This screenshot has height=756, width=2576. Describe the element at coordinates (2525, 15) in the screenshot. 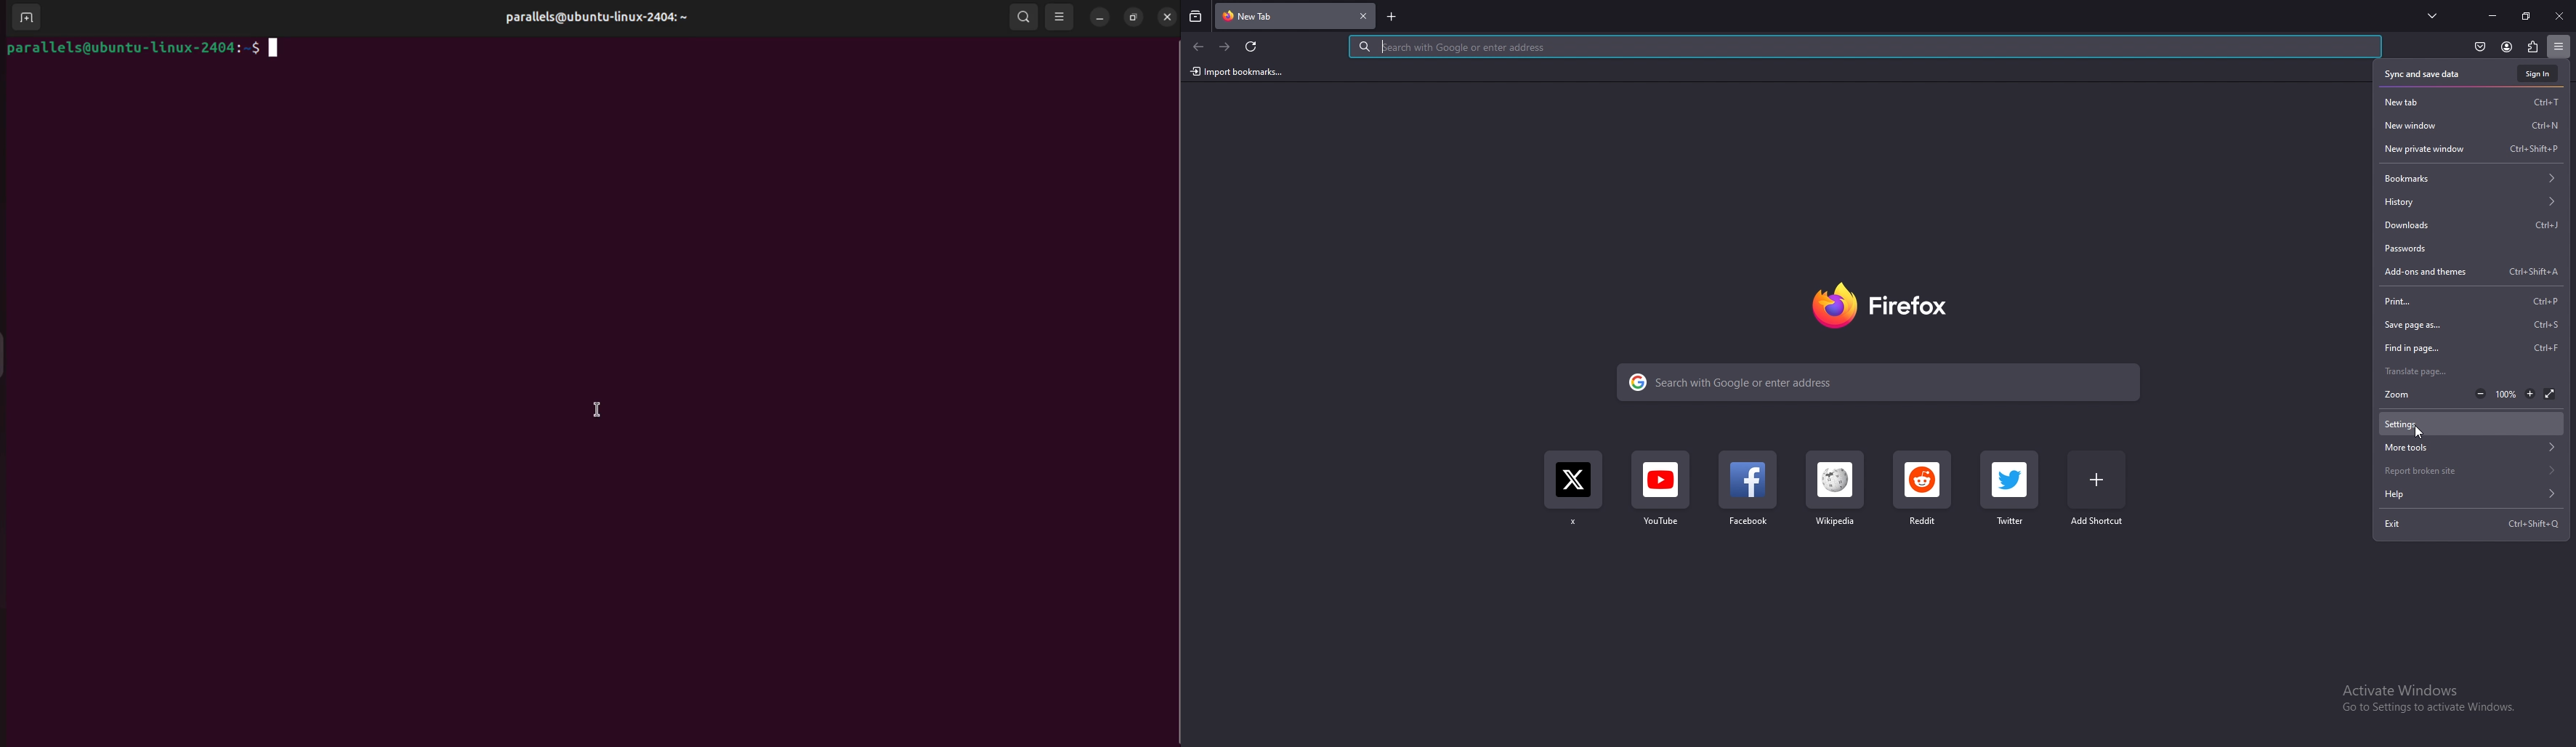

I see `resize` at that location.